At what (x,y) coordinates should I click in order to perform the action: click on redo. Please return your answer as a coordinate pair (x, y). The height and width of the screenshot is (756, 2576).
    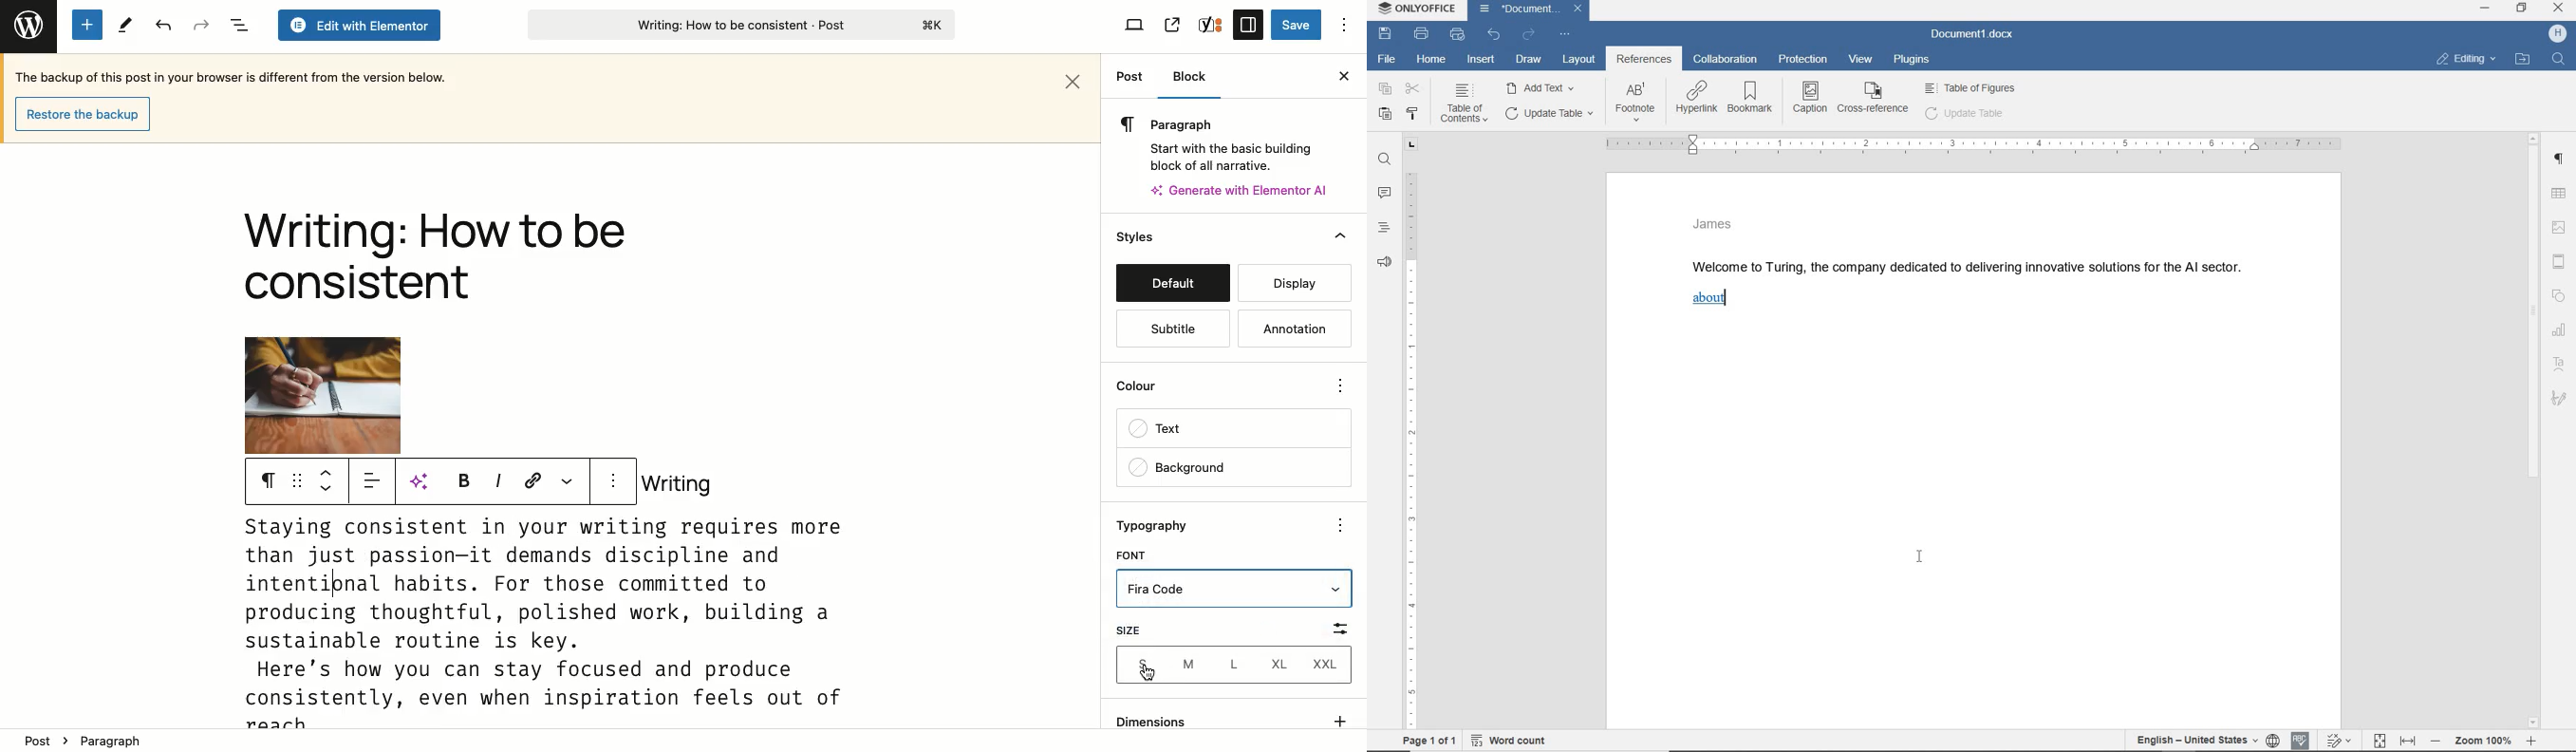
    Looking at the image, I should click on (1528, 35).